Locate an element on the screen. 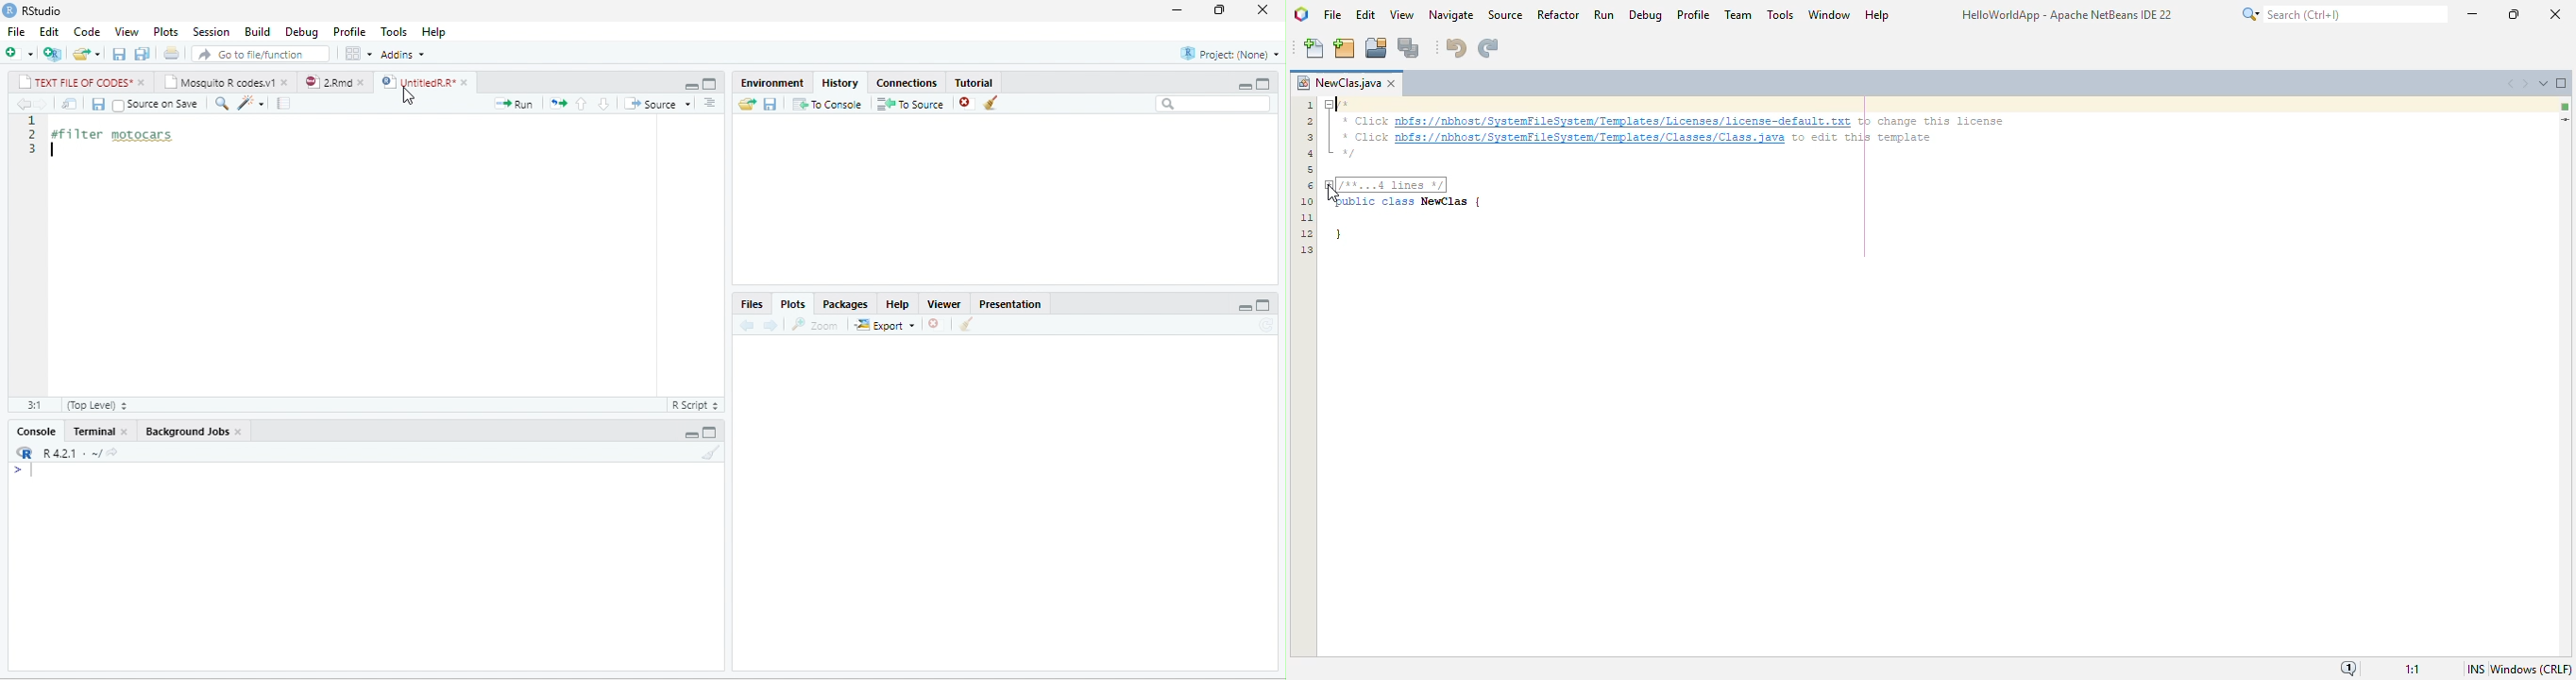  minimize is located at coordinates (691, 434).